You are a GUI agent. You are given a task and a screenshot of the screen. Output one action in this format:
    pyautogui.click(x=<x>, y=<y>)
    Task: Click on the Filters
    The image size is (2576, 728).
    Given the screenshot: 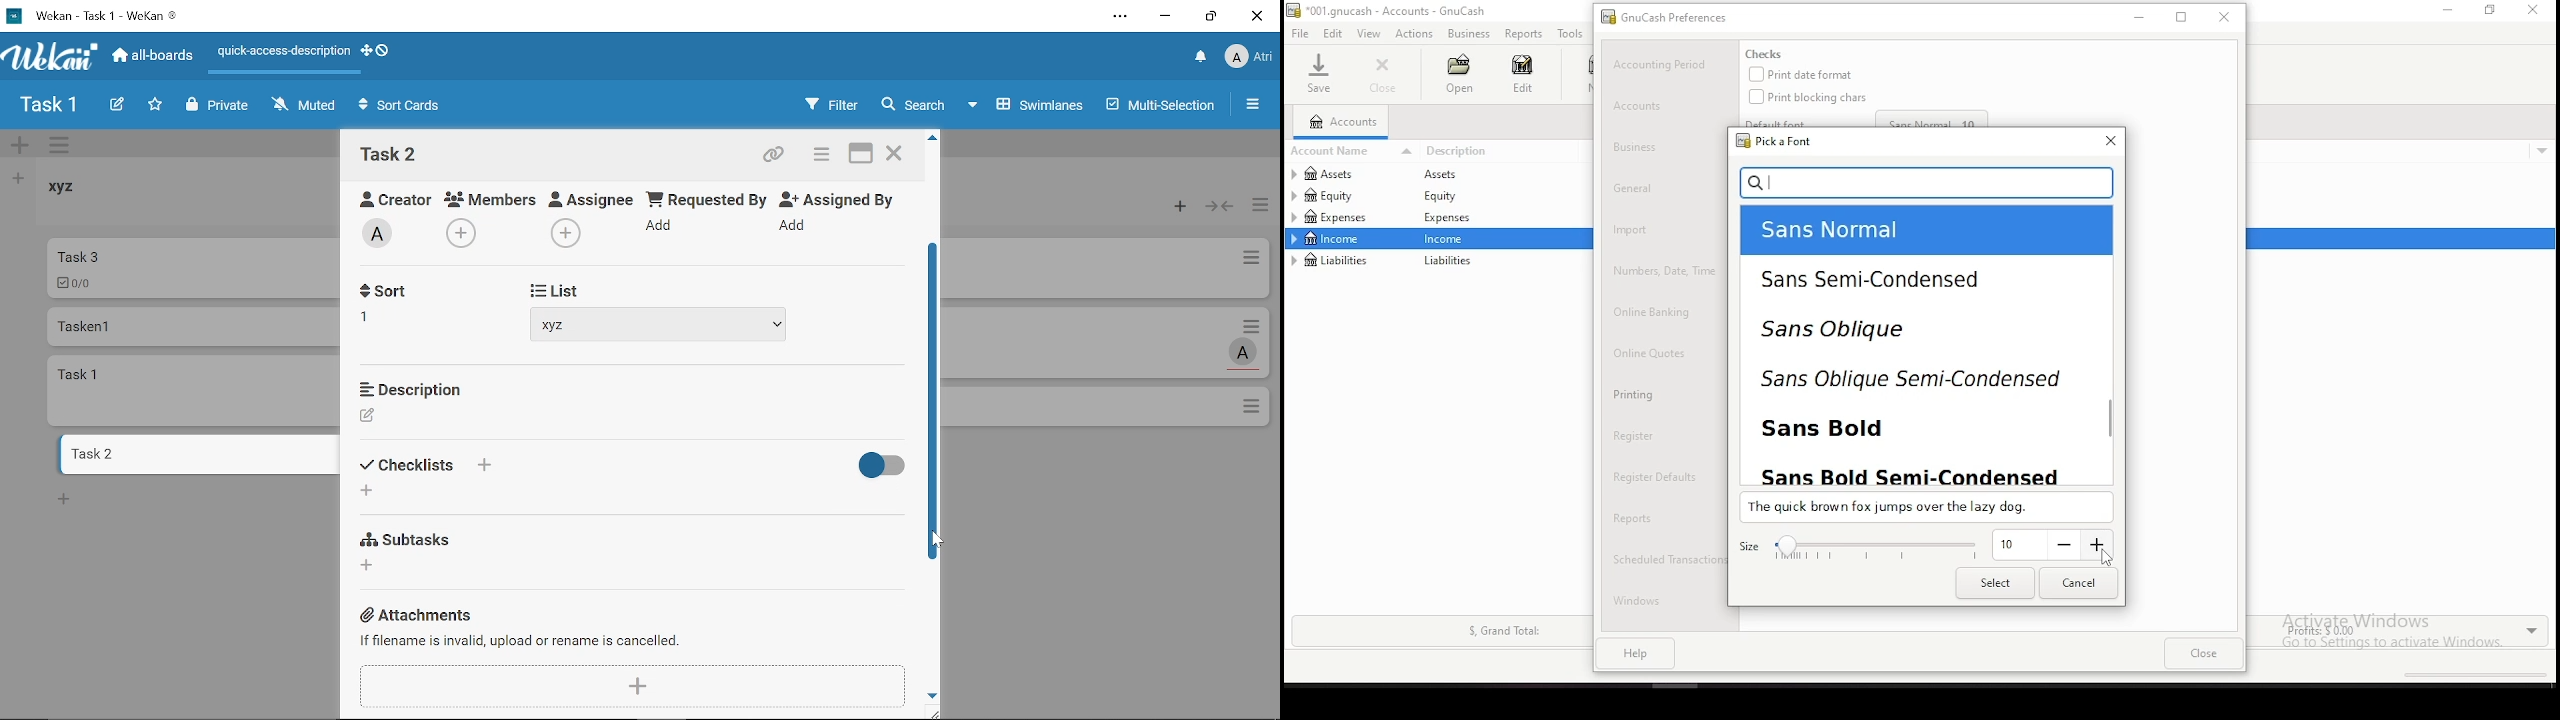 What is the action you would take?
    pyautogui.click(x=827, y=105)
    